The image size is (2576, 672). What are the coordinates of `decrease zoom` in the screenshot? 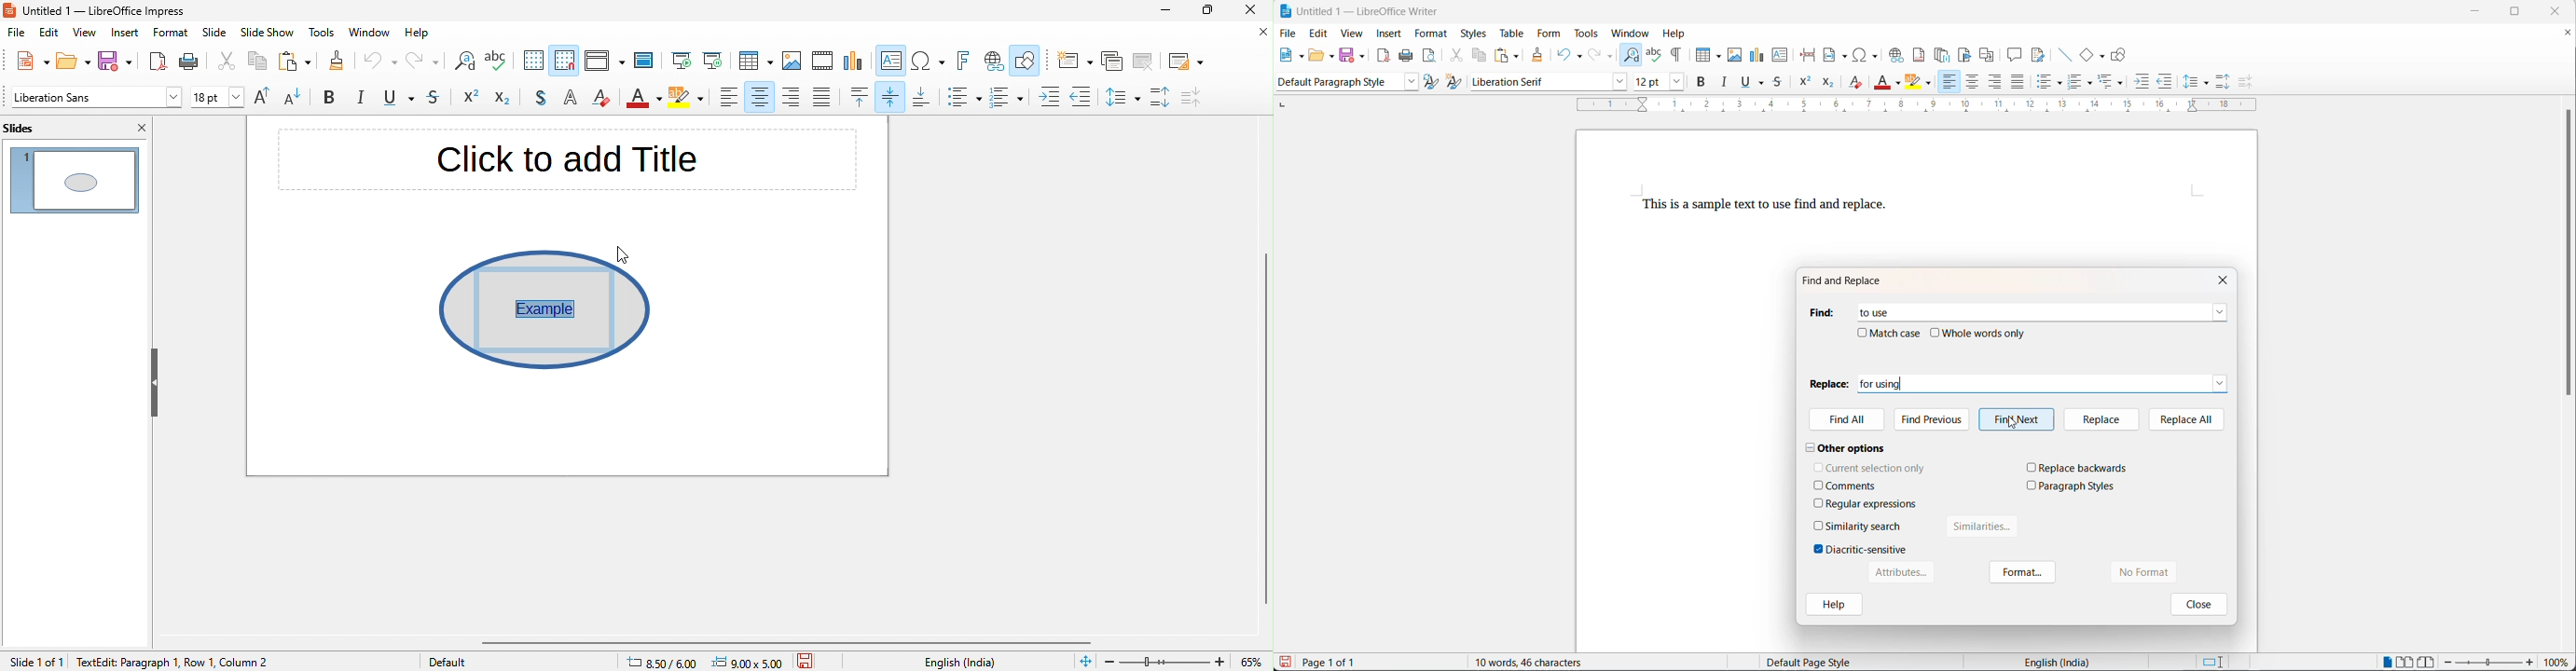 It's located at (2448, 662).